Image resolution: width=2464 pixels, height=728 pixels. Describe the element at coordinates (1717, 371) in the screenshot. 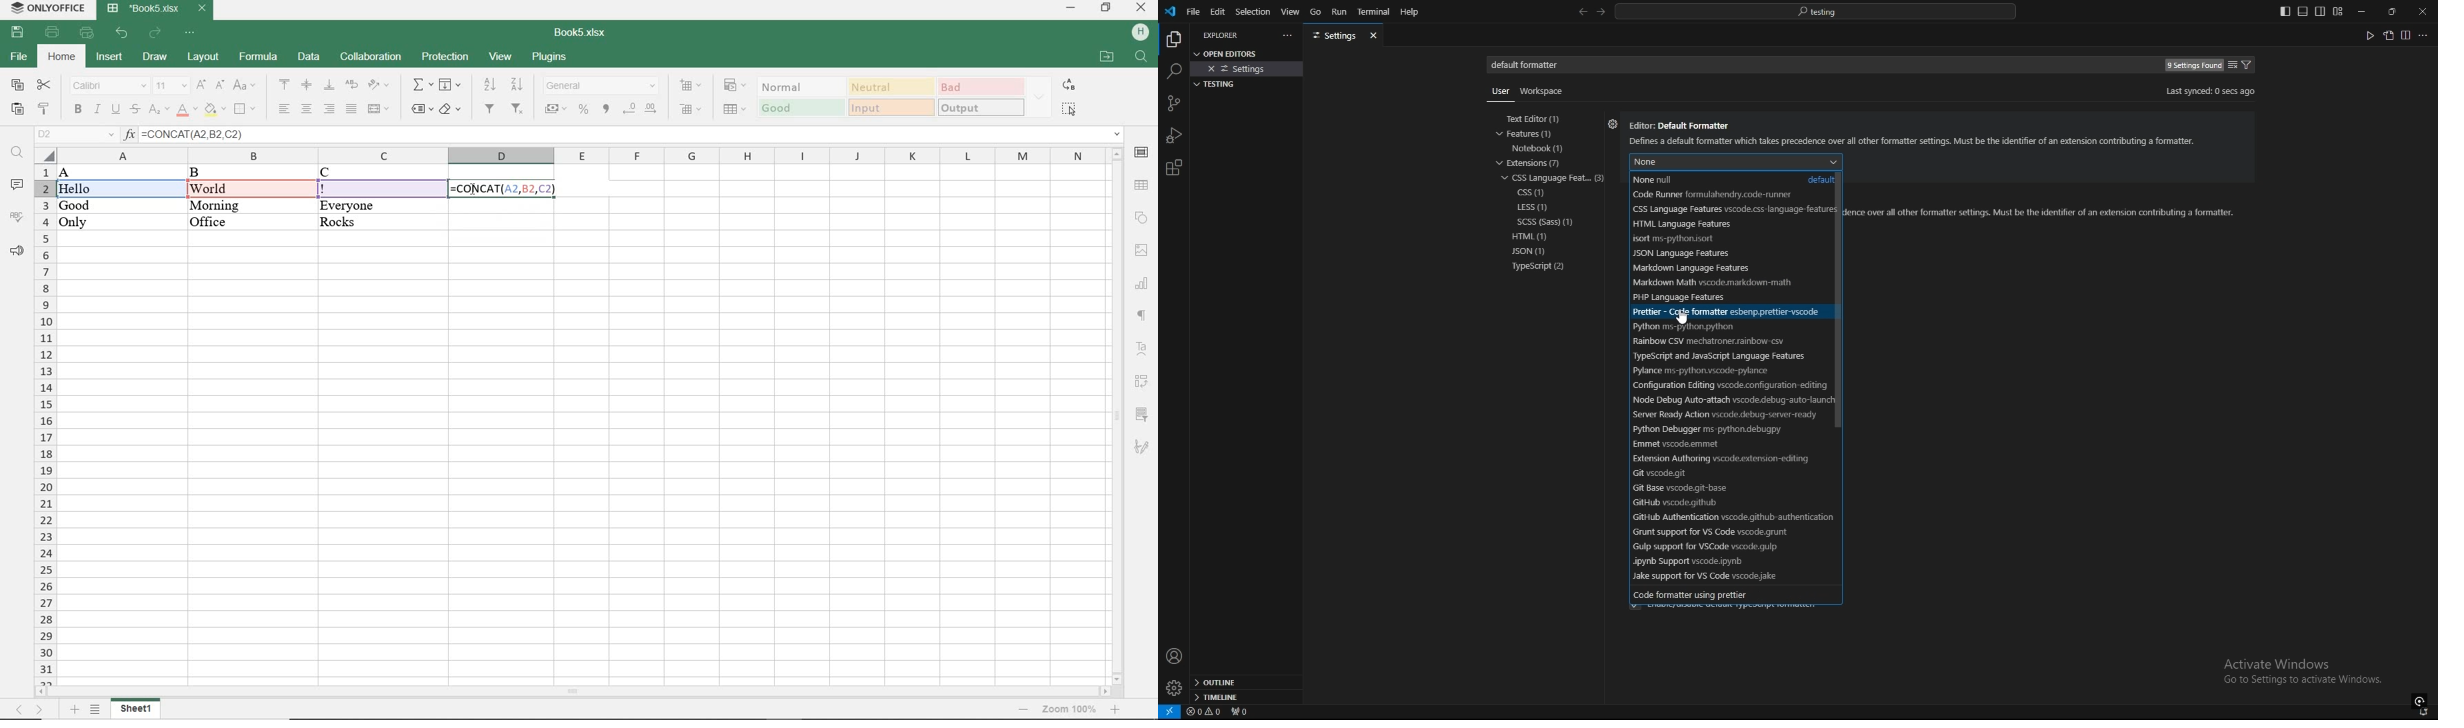

I see `pylance` at that location.